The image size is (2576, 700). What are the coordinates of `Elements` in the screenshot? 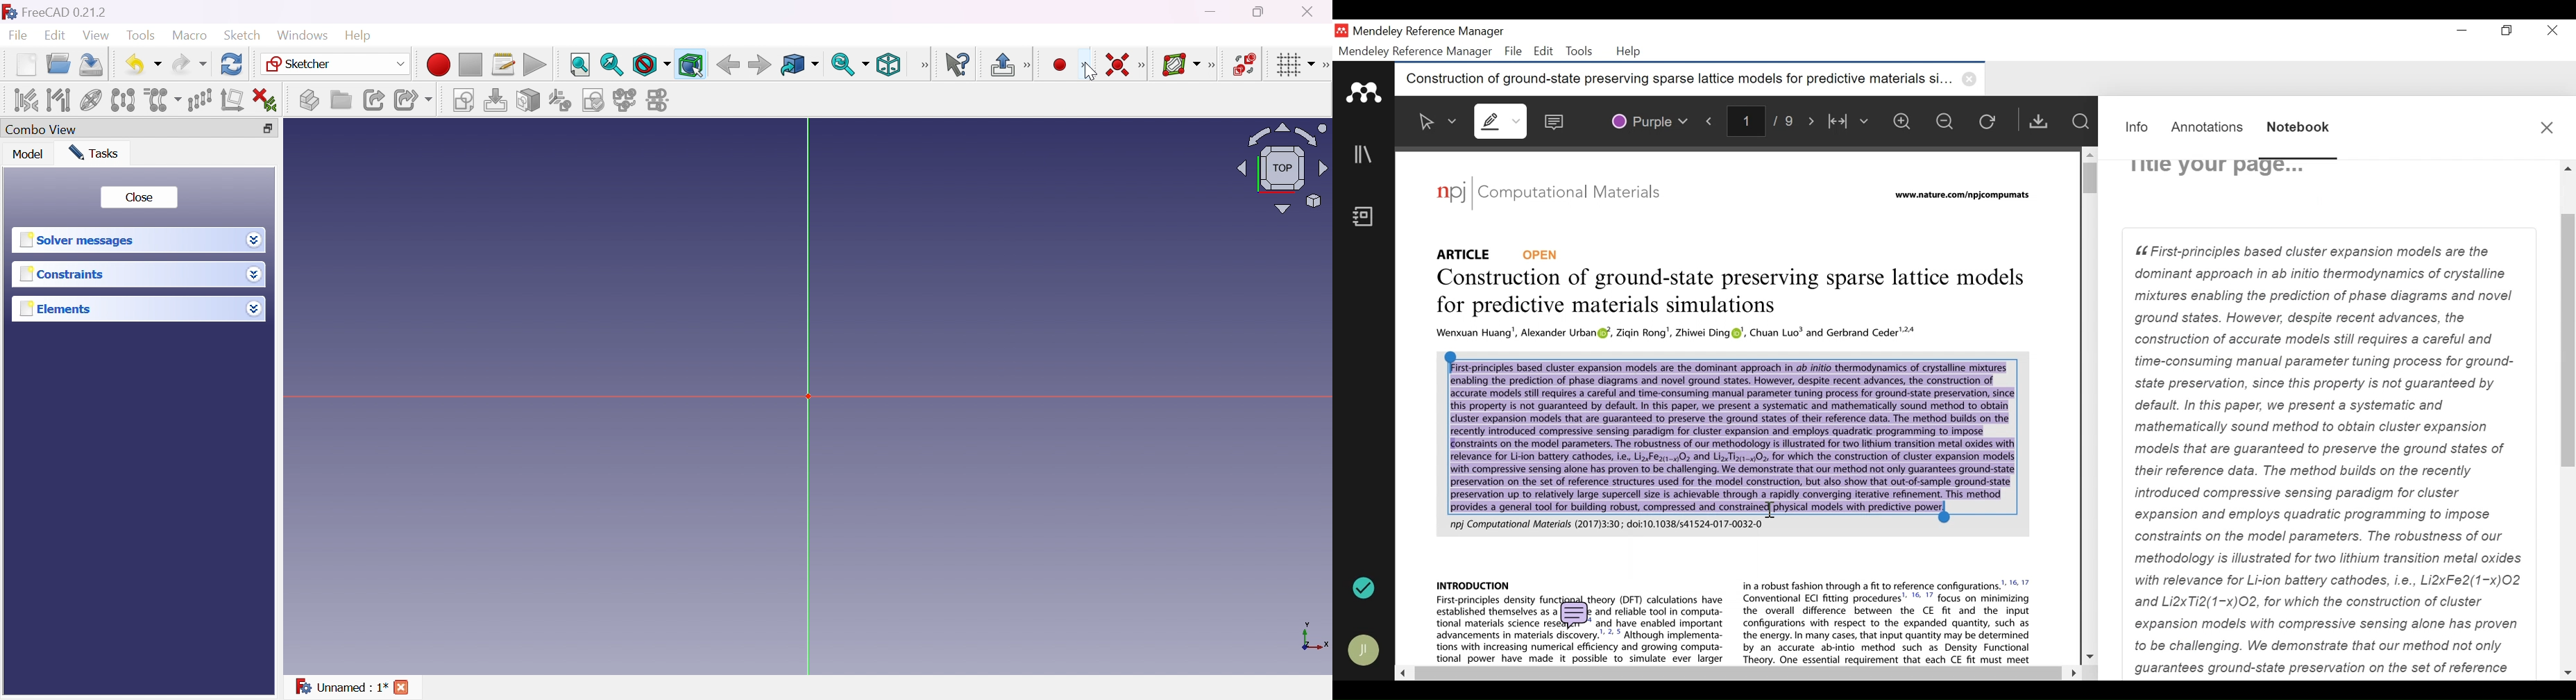 It's located at (56, 310).